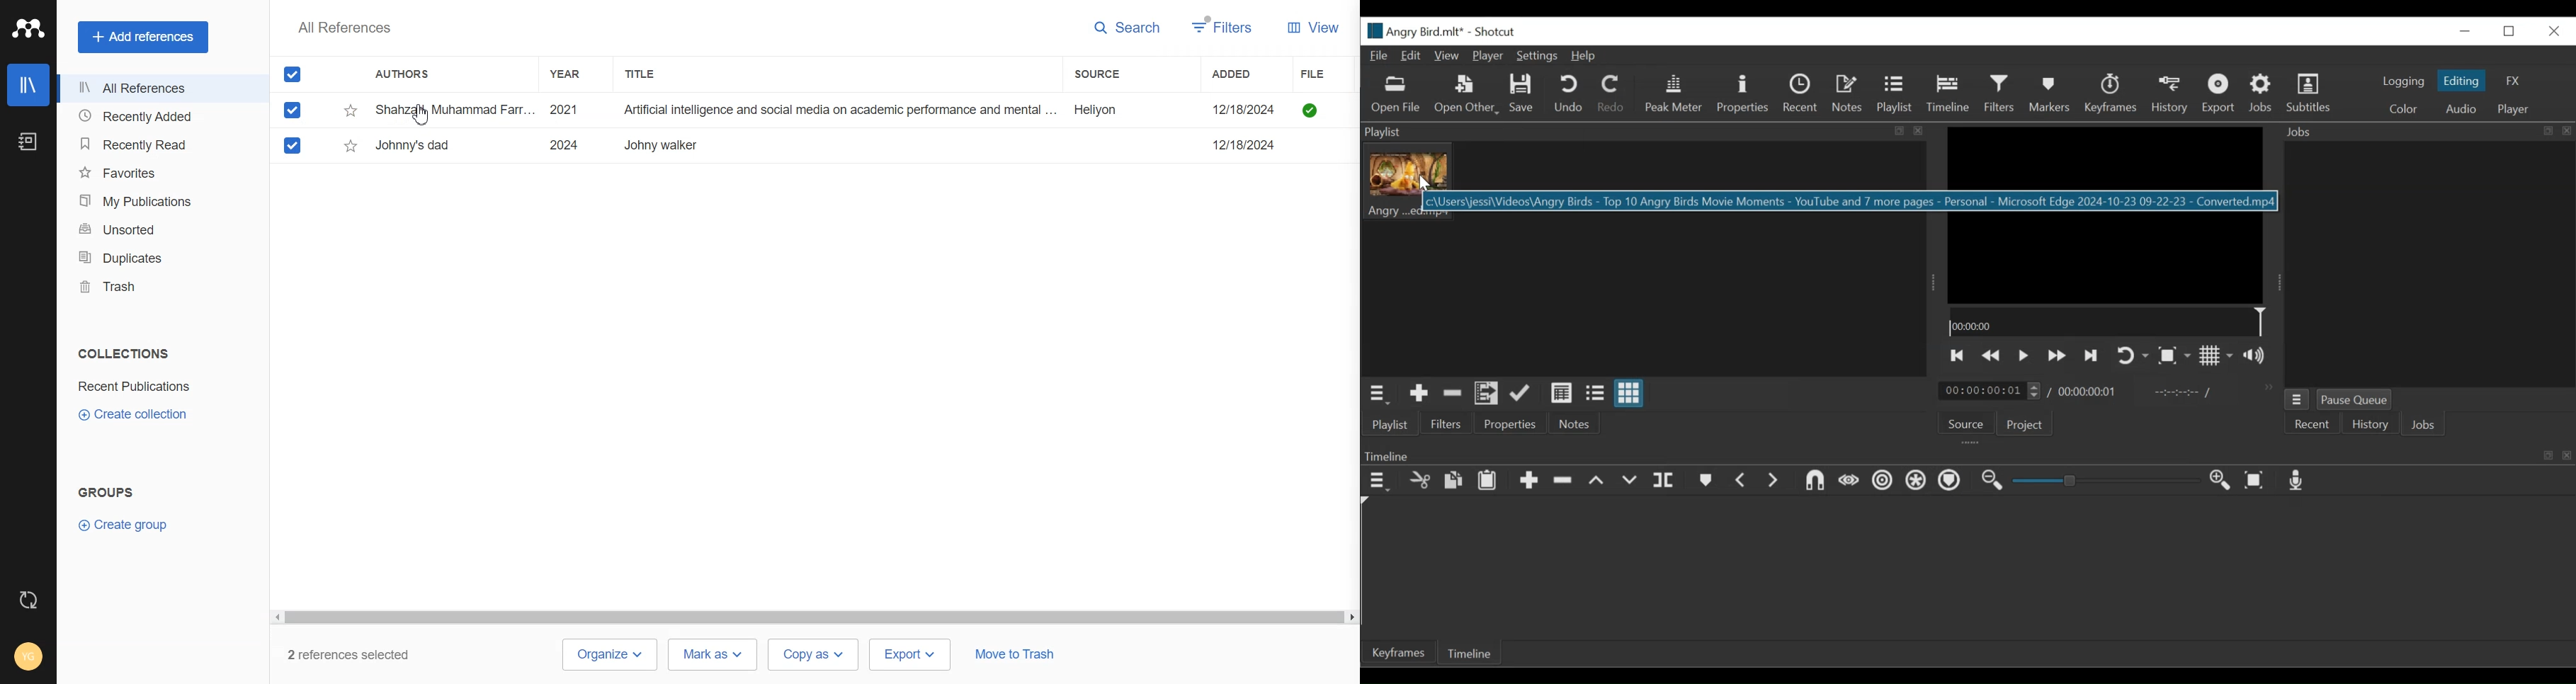  I want to click on Add the source to the playlist, so click(1418, 395).